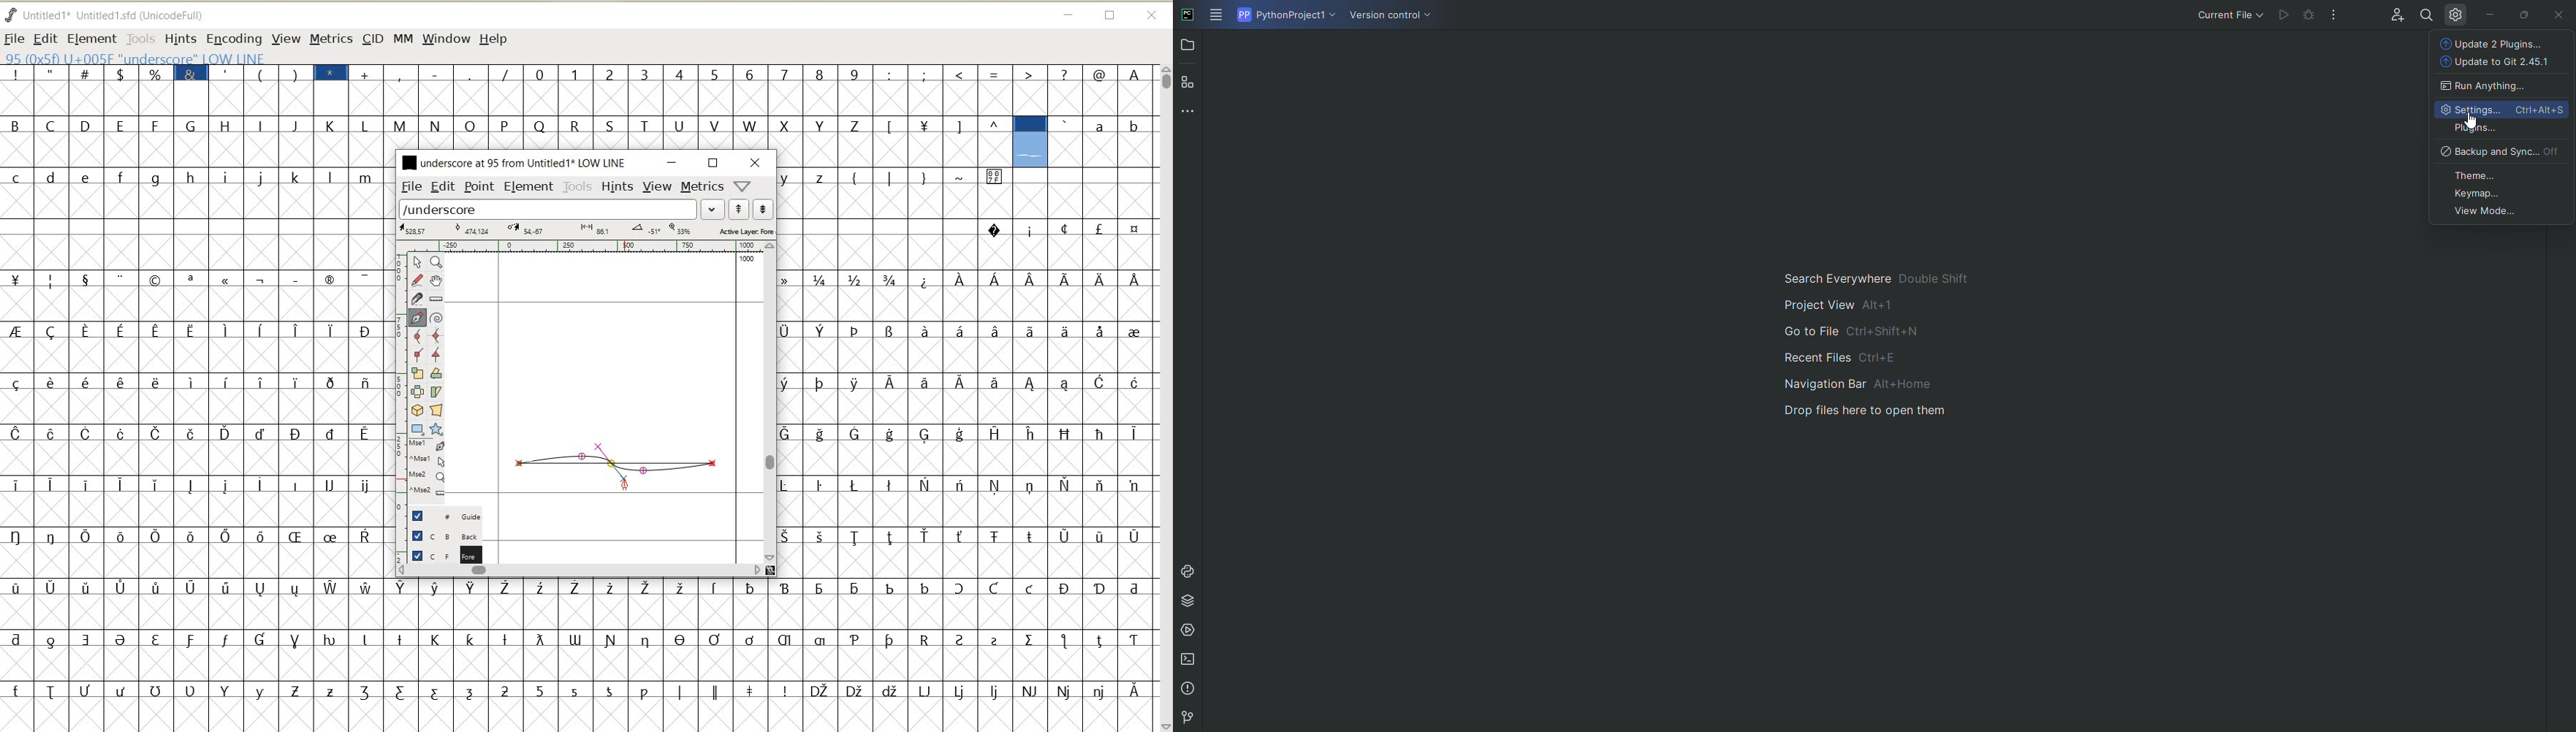  What do you see at coordinates (415, 298) in the screenshot?
I see `cut splines in two` at bounding box center [415, 298].